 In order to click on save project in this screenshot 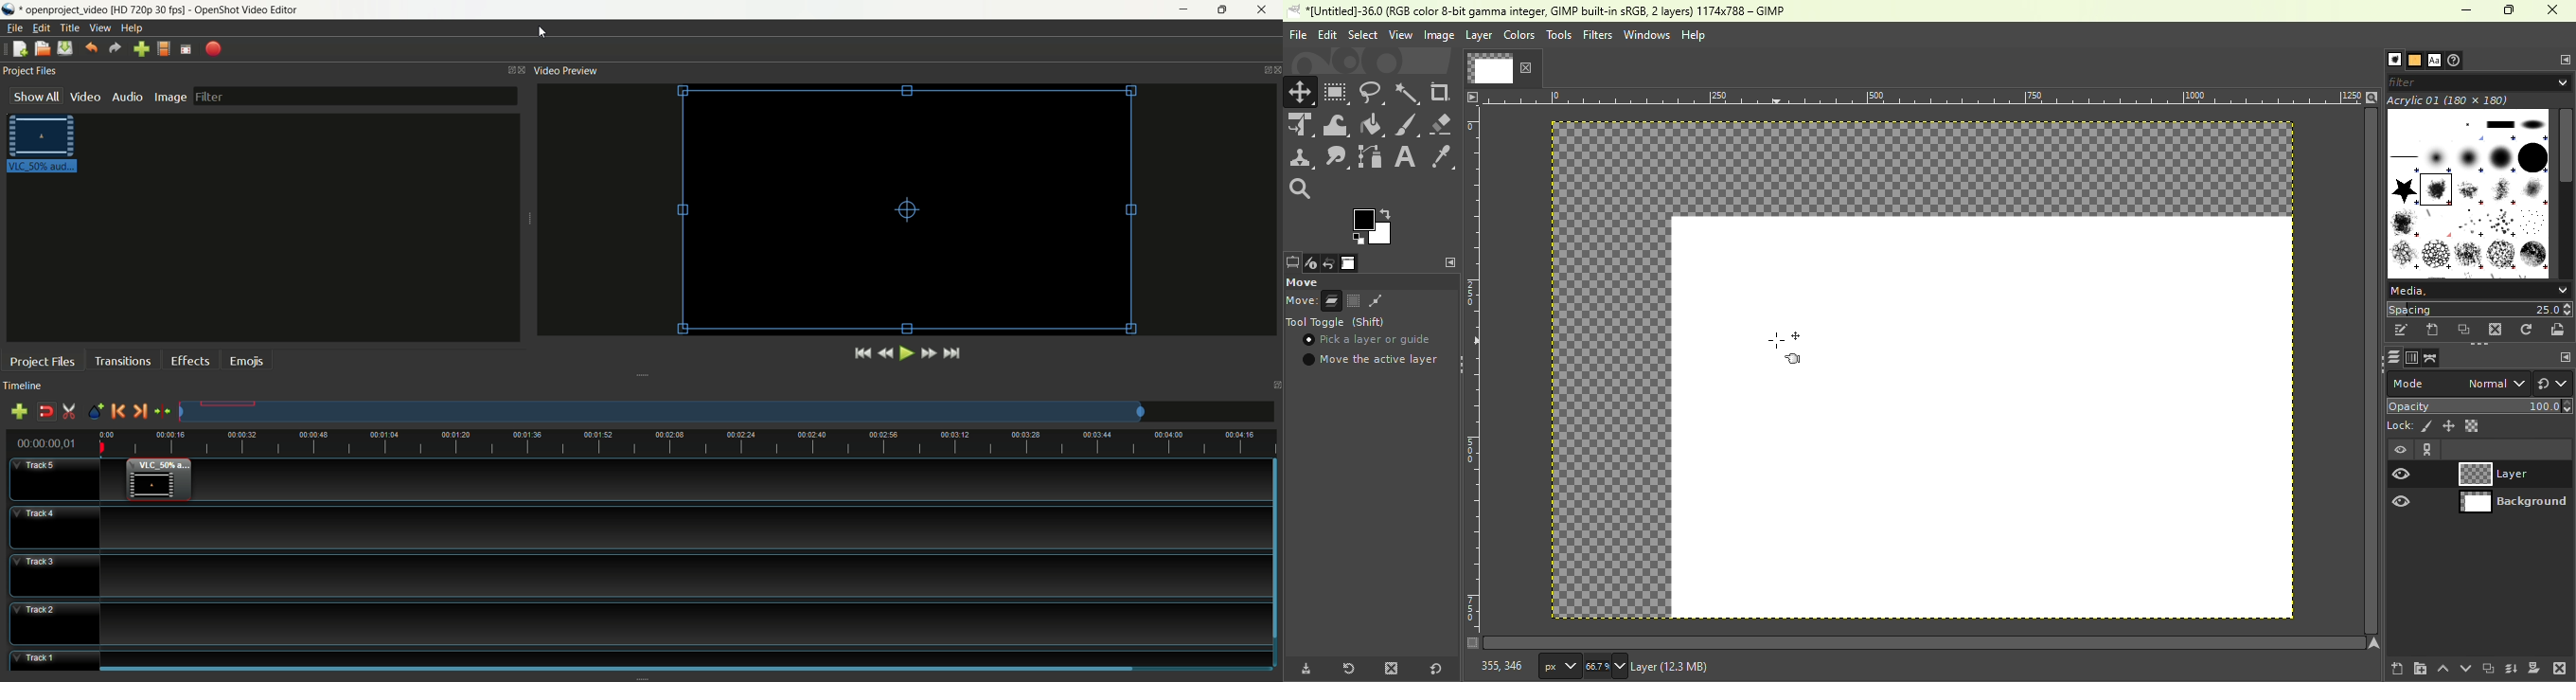, I will do `click(64, 47)`.